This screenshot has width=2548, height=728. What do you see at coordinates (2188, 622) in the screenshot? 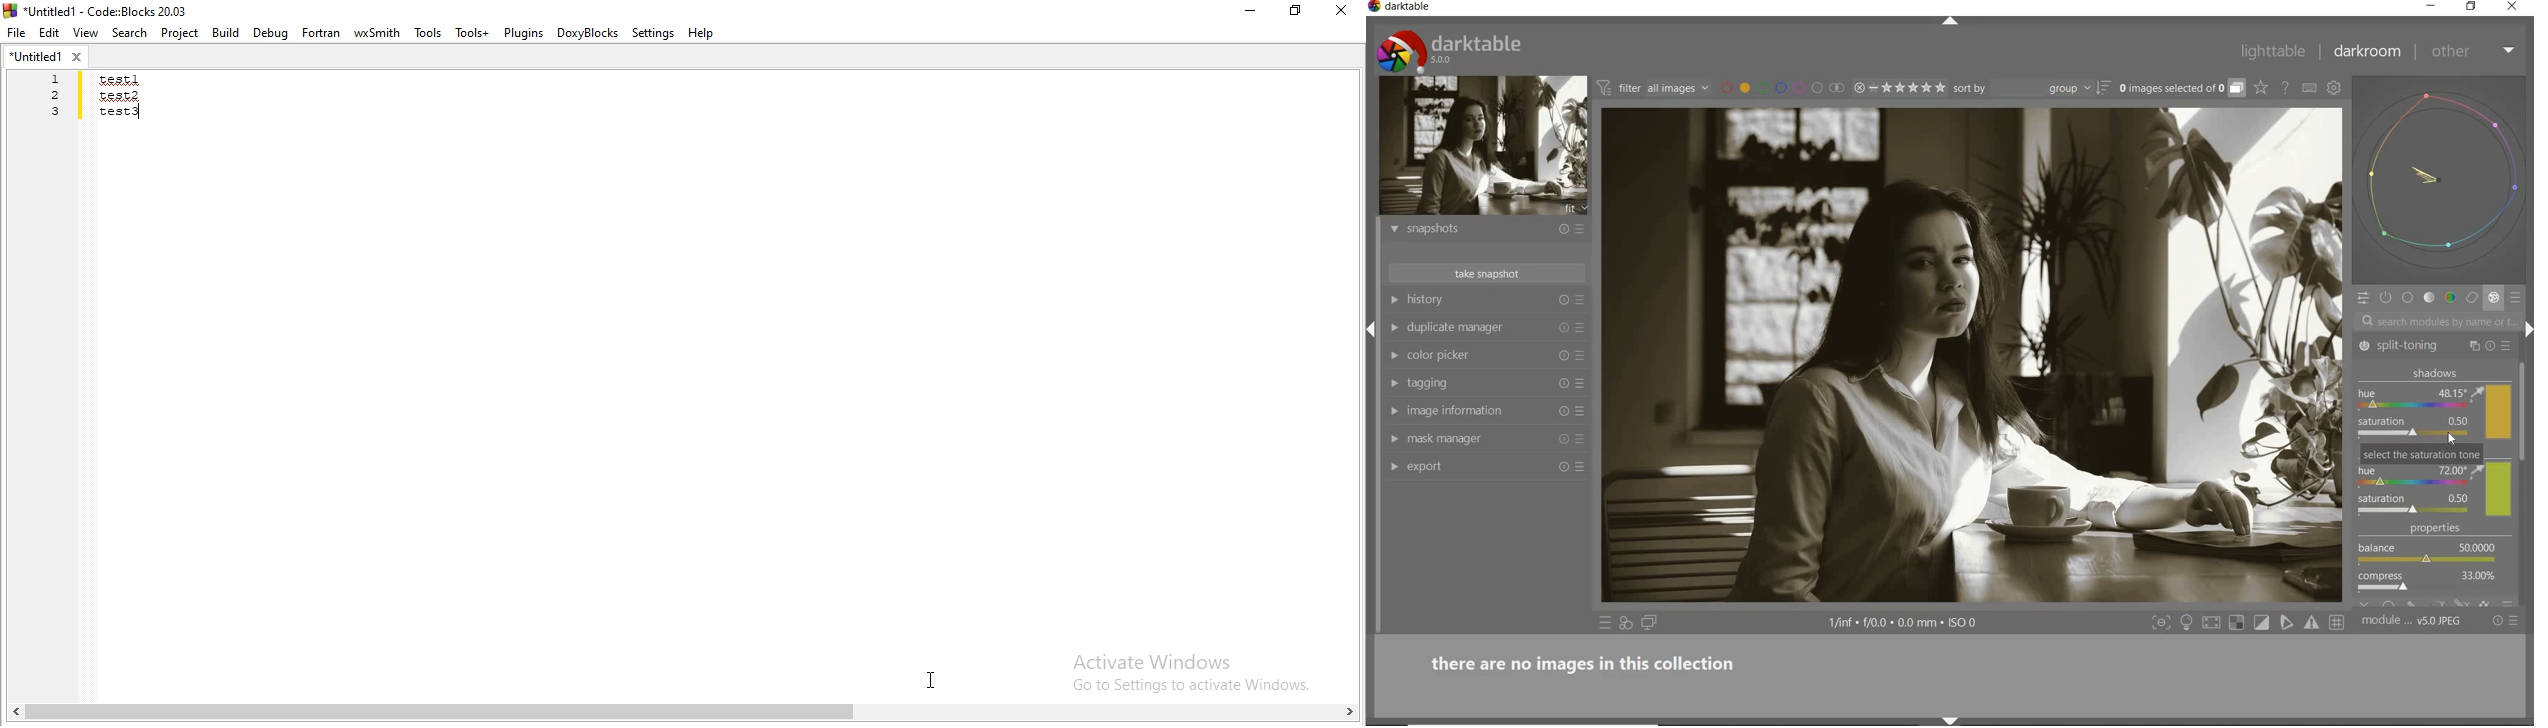
I see `ctrl+b` at bounding box center [2188, 622].